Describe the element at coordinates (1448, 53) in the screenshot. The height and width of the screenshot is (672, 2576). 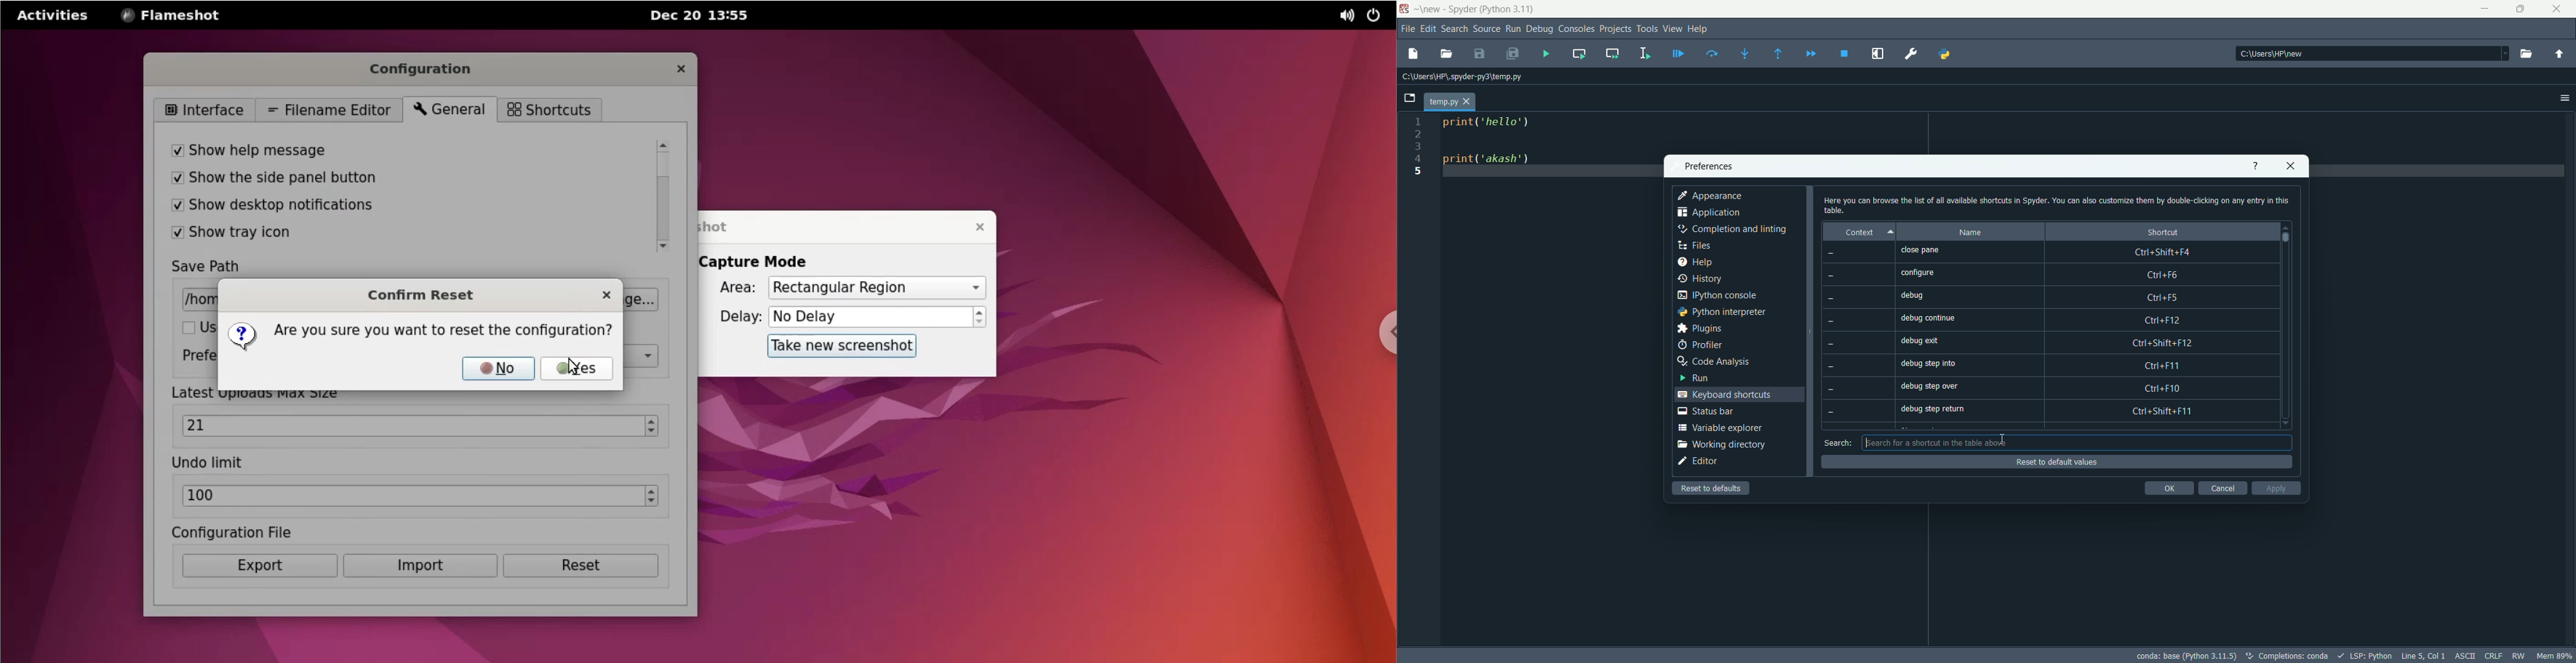
I see `open file` at that location.